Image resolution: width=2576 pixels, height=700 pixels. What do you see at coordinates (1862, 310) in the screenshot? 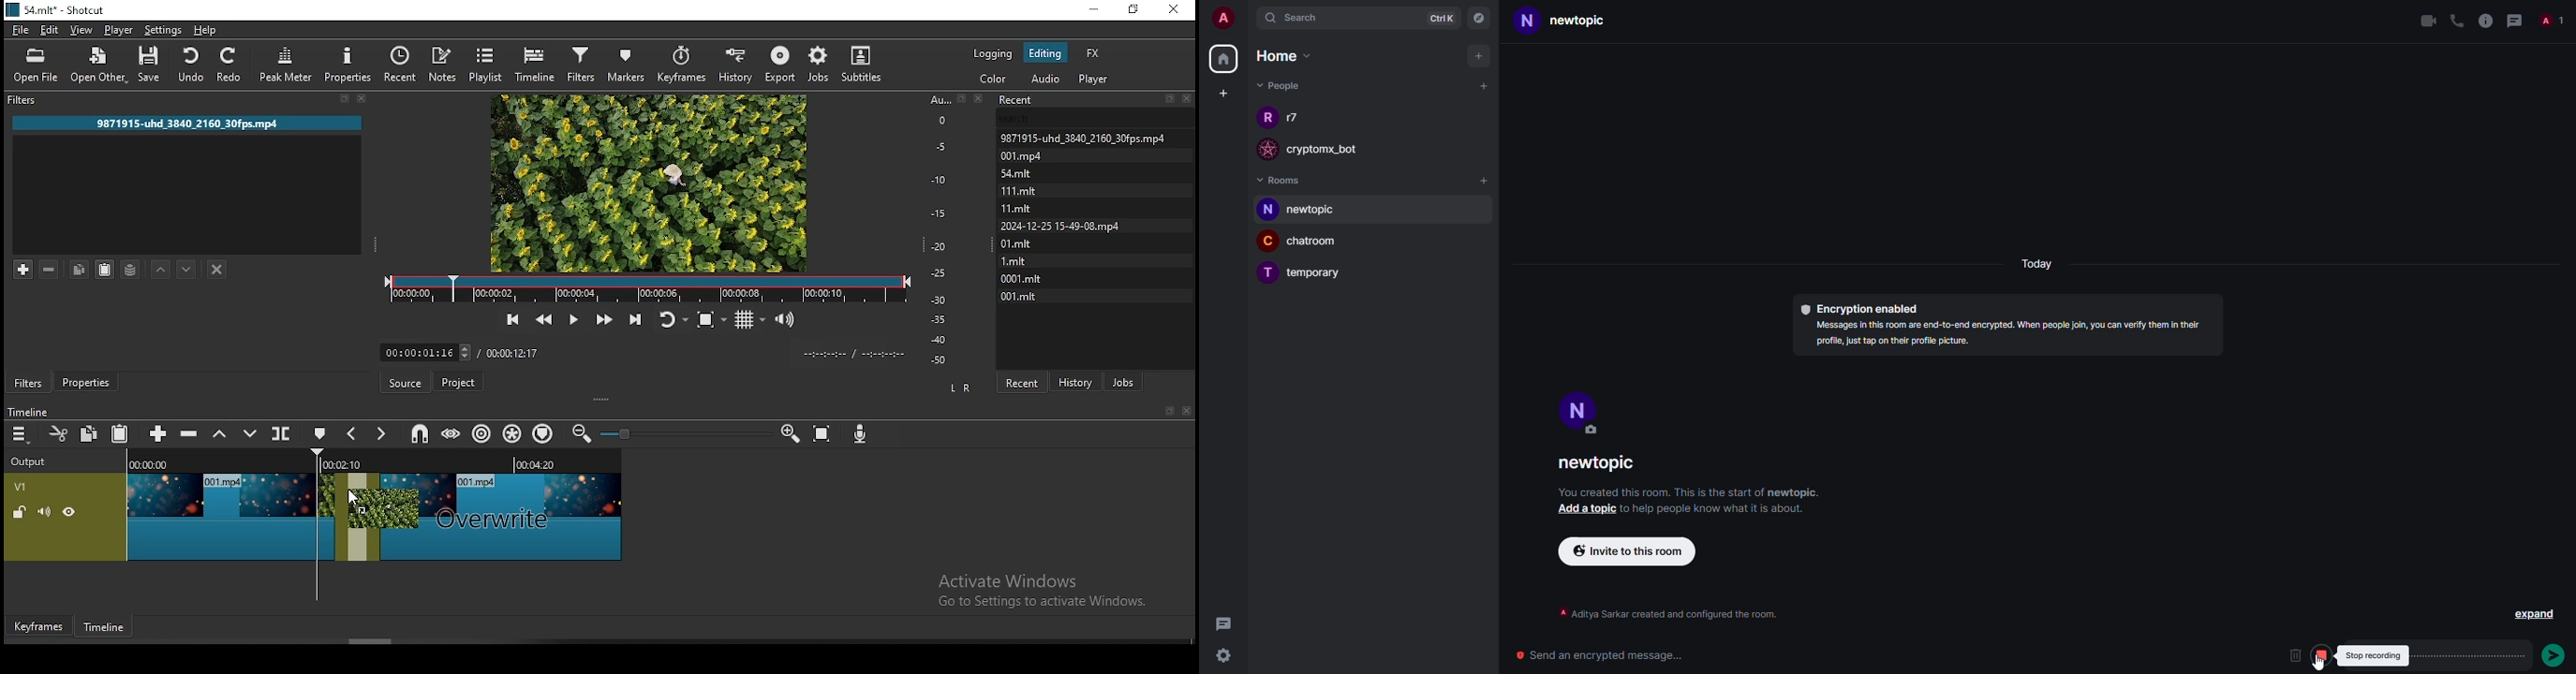
I see `encryption enabled` at bounding box center [1862, 310].